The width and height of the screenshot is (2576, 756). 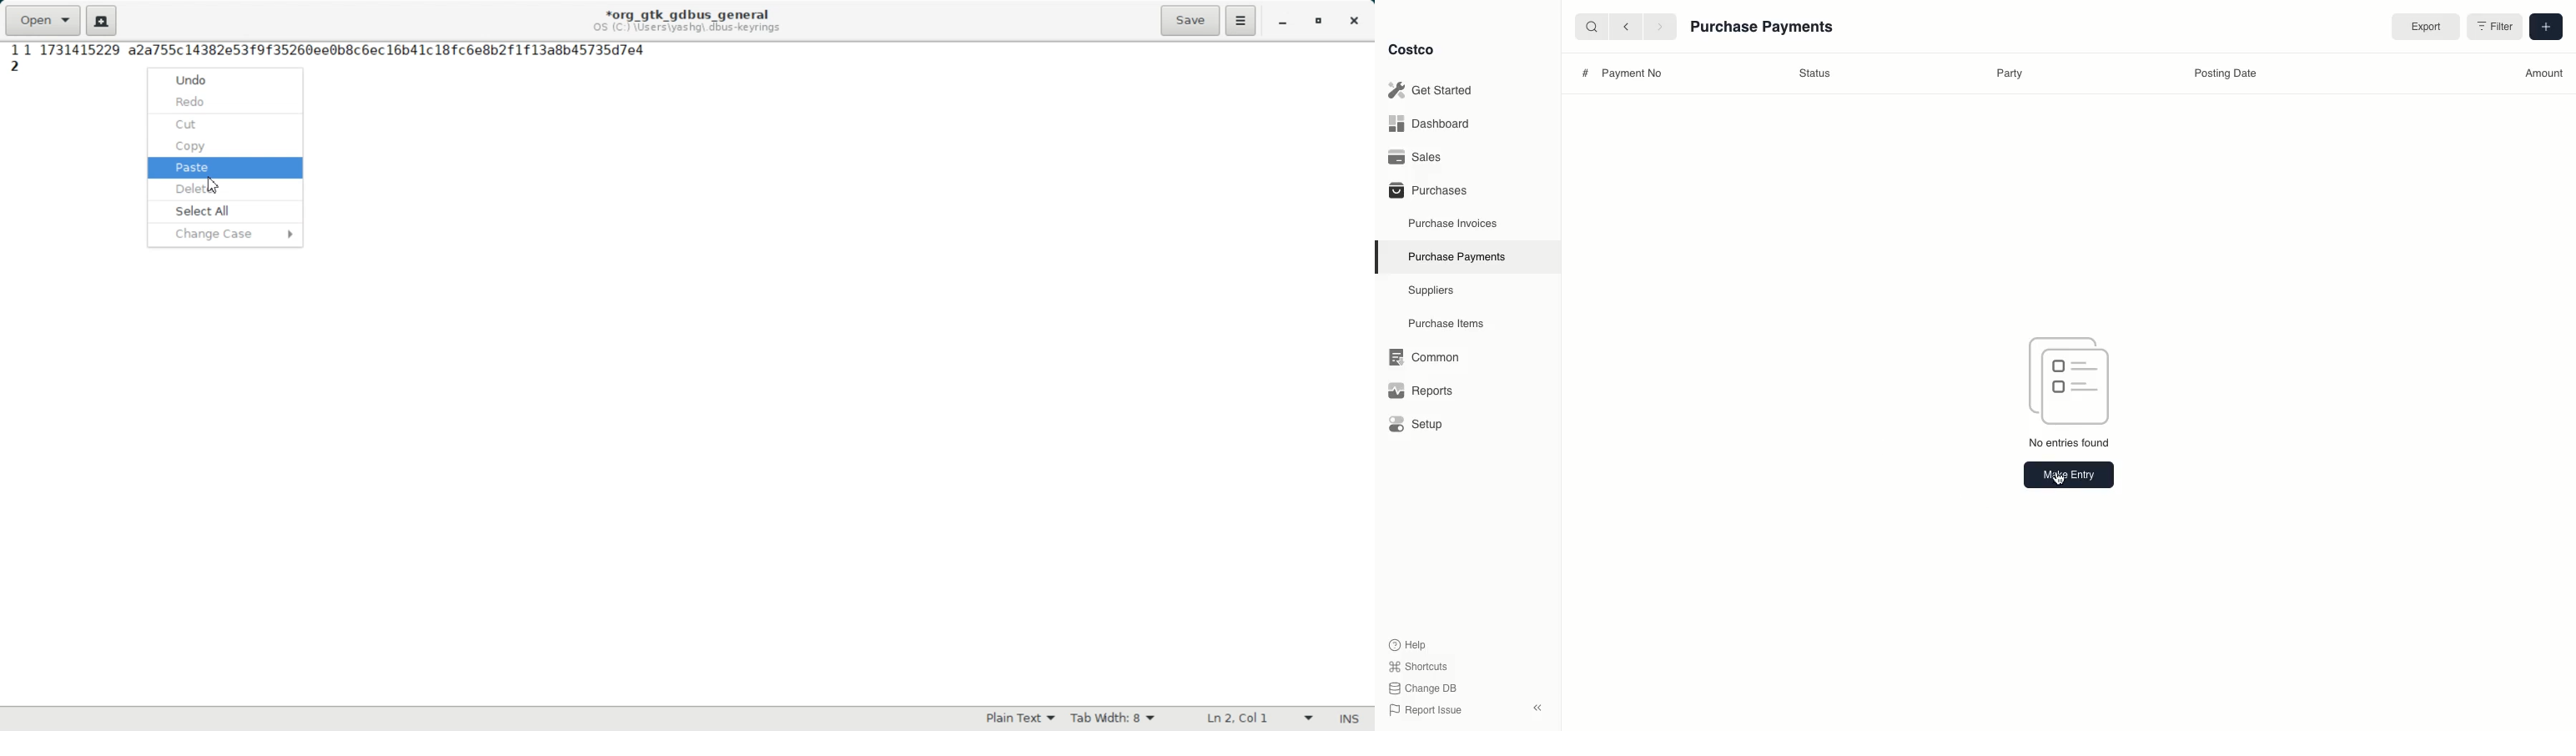 What do you see at coordinates (1628, 73) in the screenshot?
I see `Payment No` at bounding box center [1628, 73].